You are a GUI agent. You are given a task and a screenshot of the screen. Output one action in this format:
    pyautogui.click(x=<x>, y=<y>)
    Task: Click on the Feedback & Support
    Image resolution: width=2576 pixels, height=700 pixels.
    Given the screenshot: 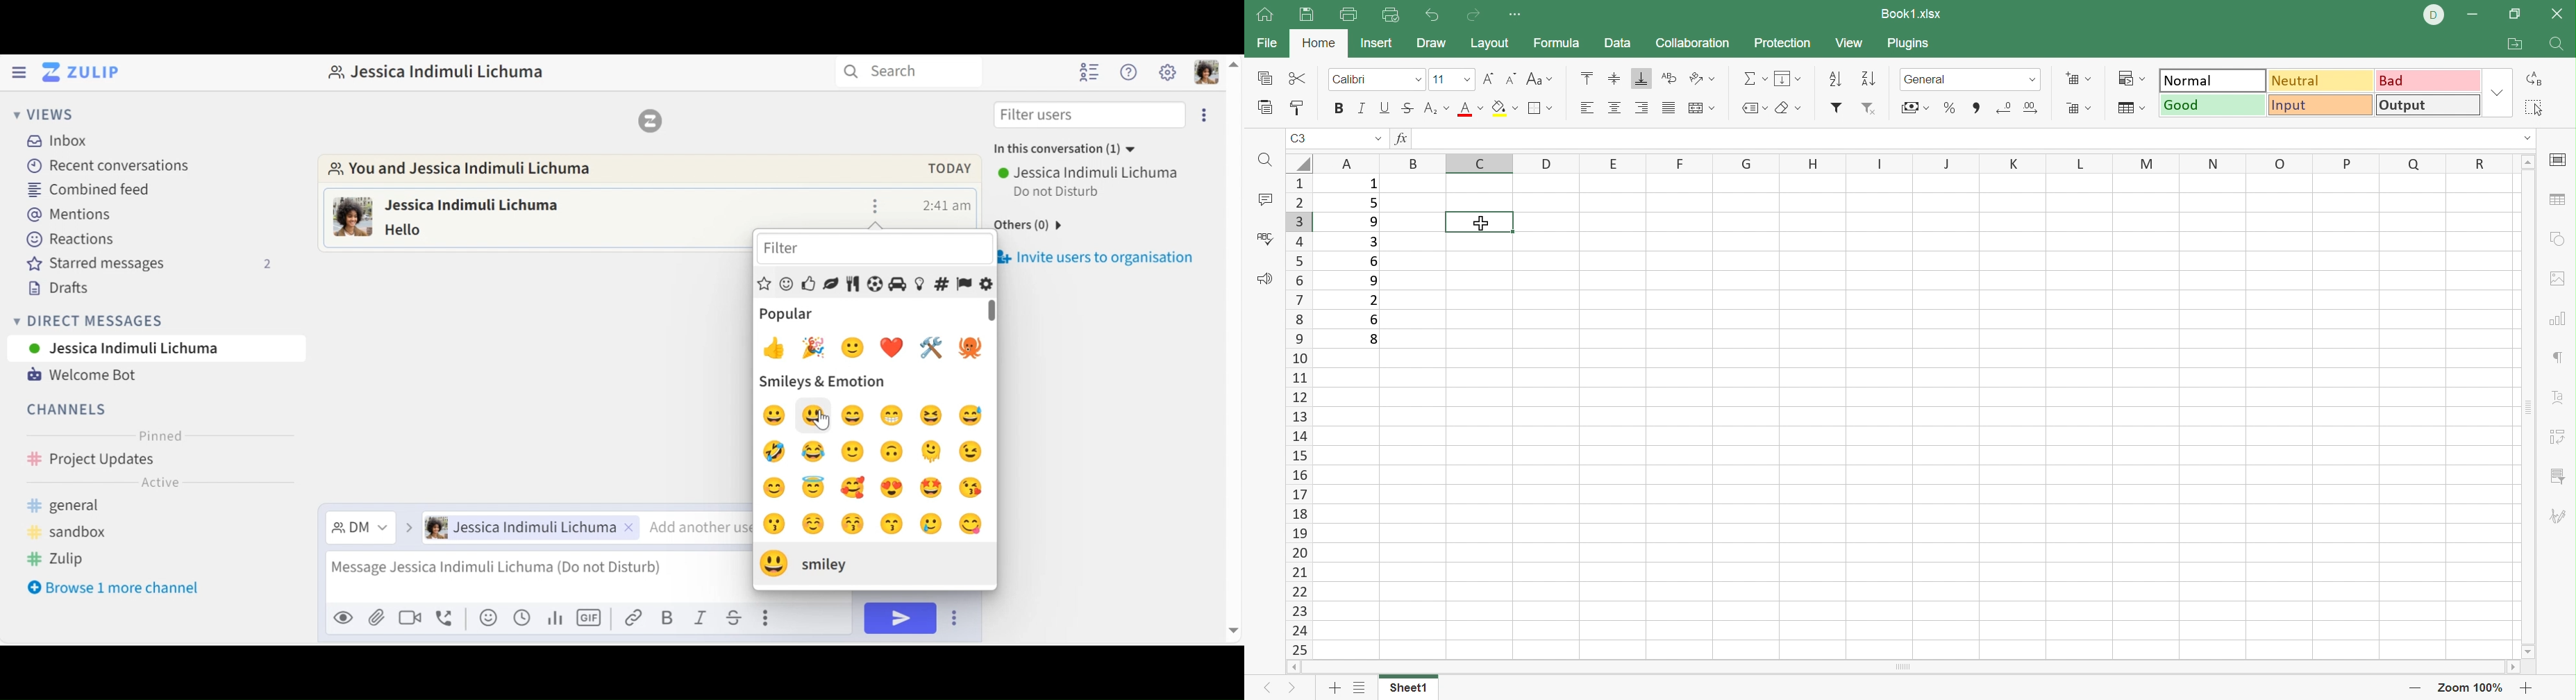 What is the action you would take?
    pyautogui.click(x=1264, y=278)
    